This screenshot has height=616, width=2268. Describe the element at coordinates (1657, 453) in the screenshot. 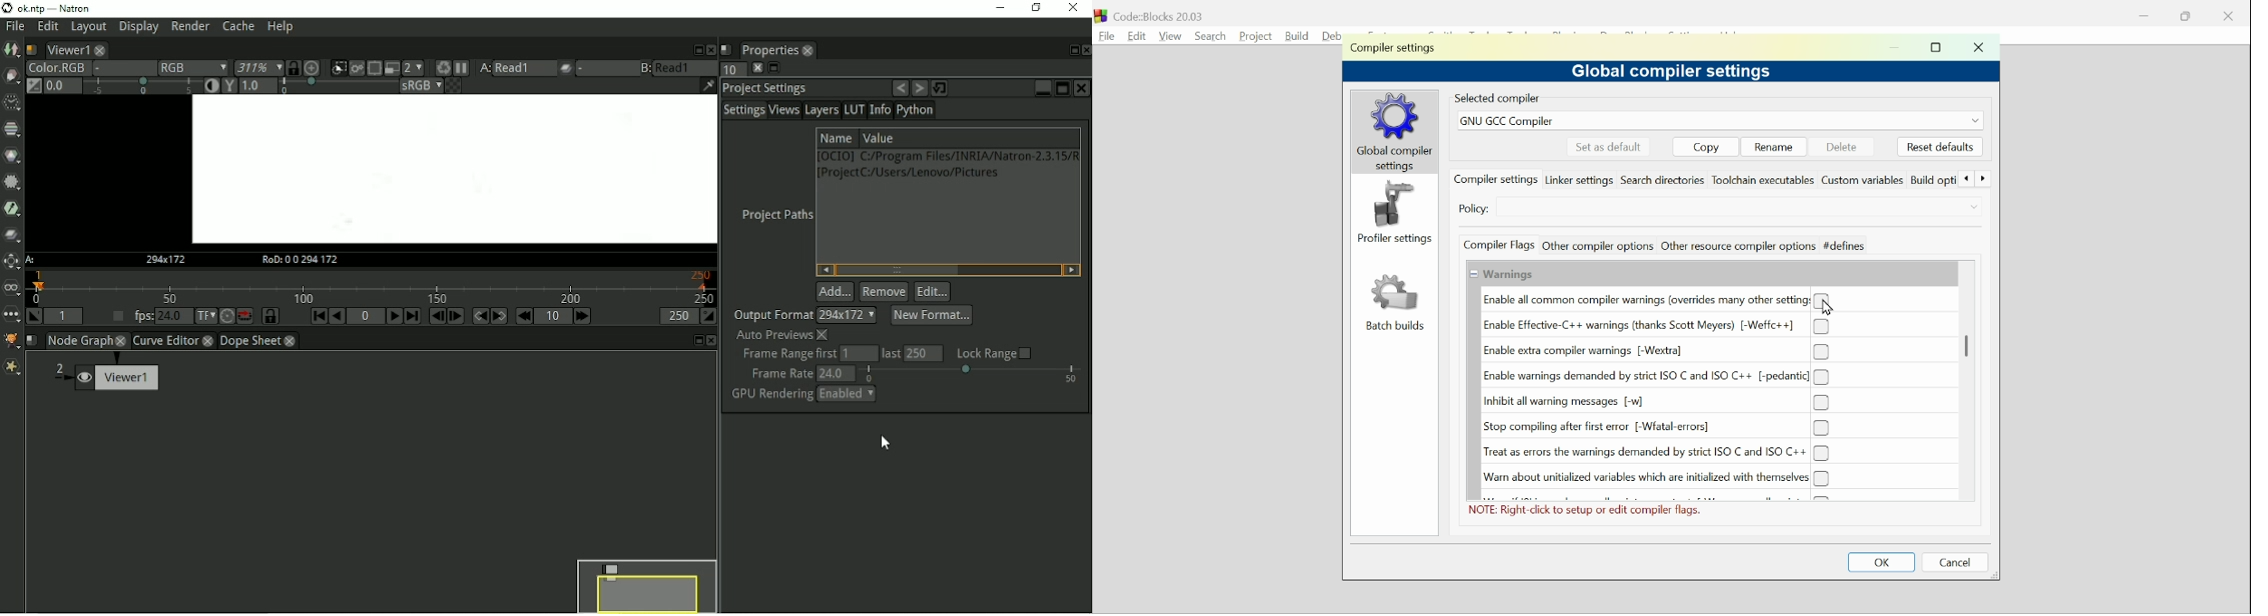

I see `(un)check Treat as errors the warnings demanded by strict ISO C and ISO C++` at that location.